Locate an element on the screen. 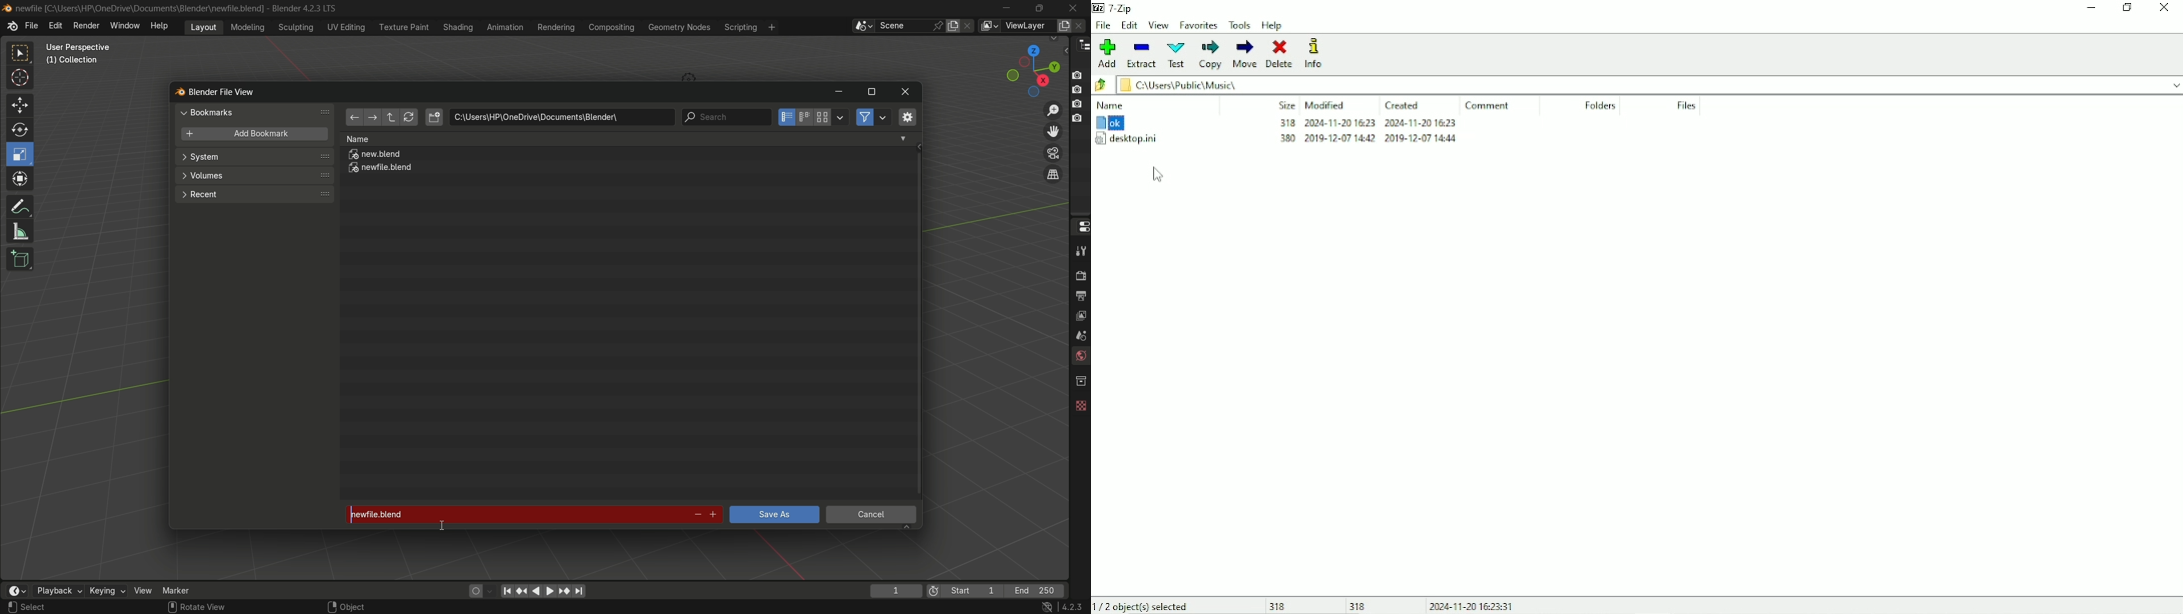  add bookmark is located at coordinates (251, 135).